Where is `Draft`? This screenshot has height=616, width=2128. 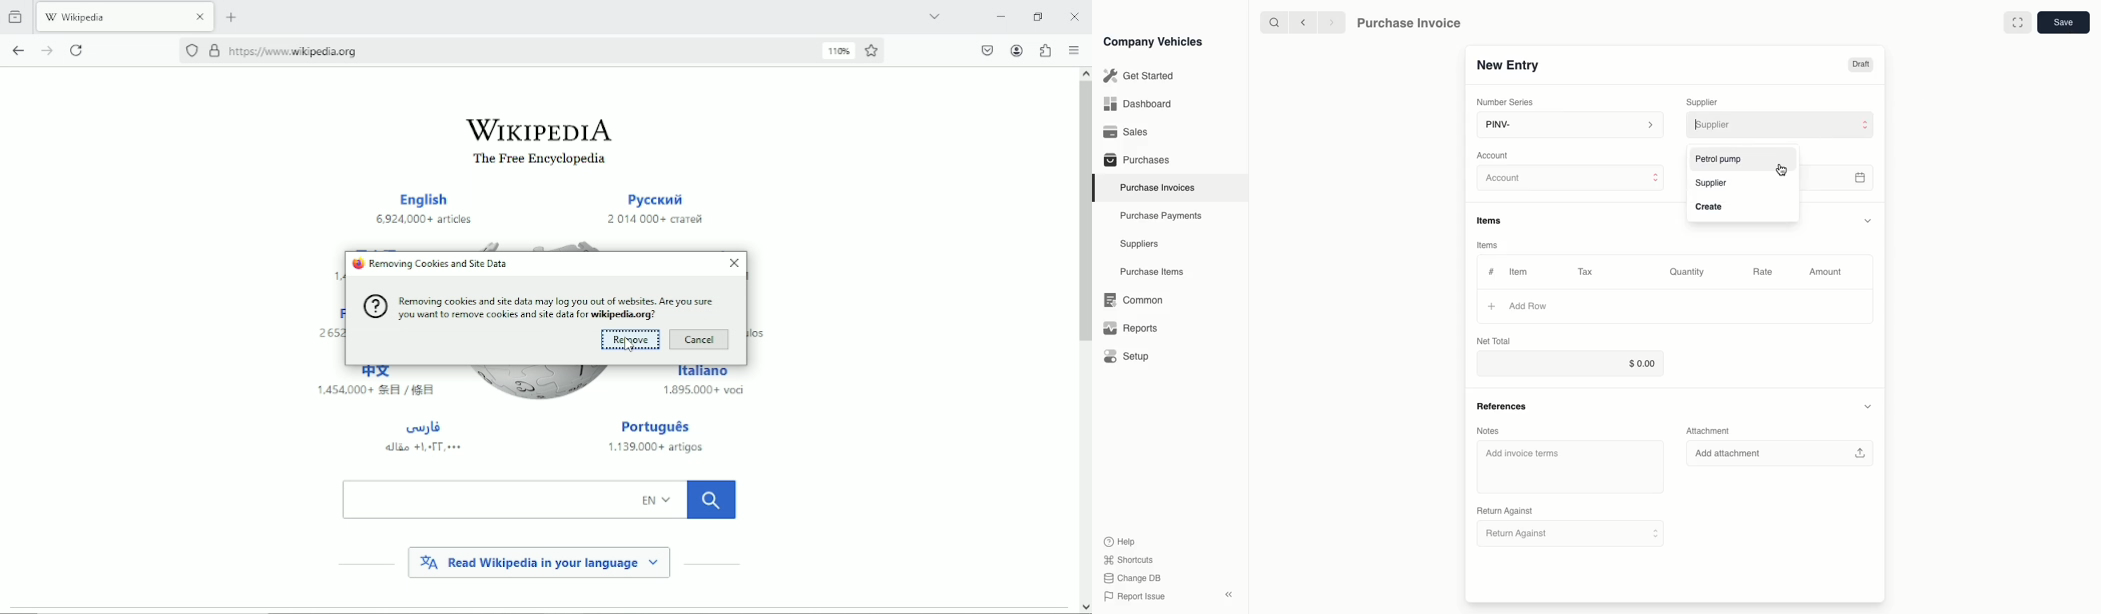
Draft is located at coordinates (1860, 63).